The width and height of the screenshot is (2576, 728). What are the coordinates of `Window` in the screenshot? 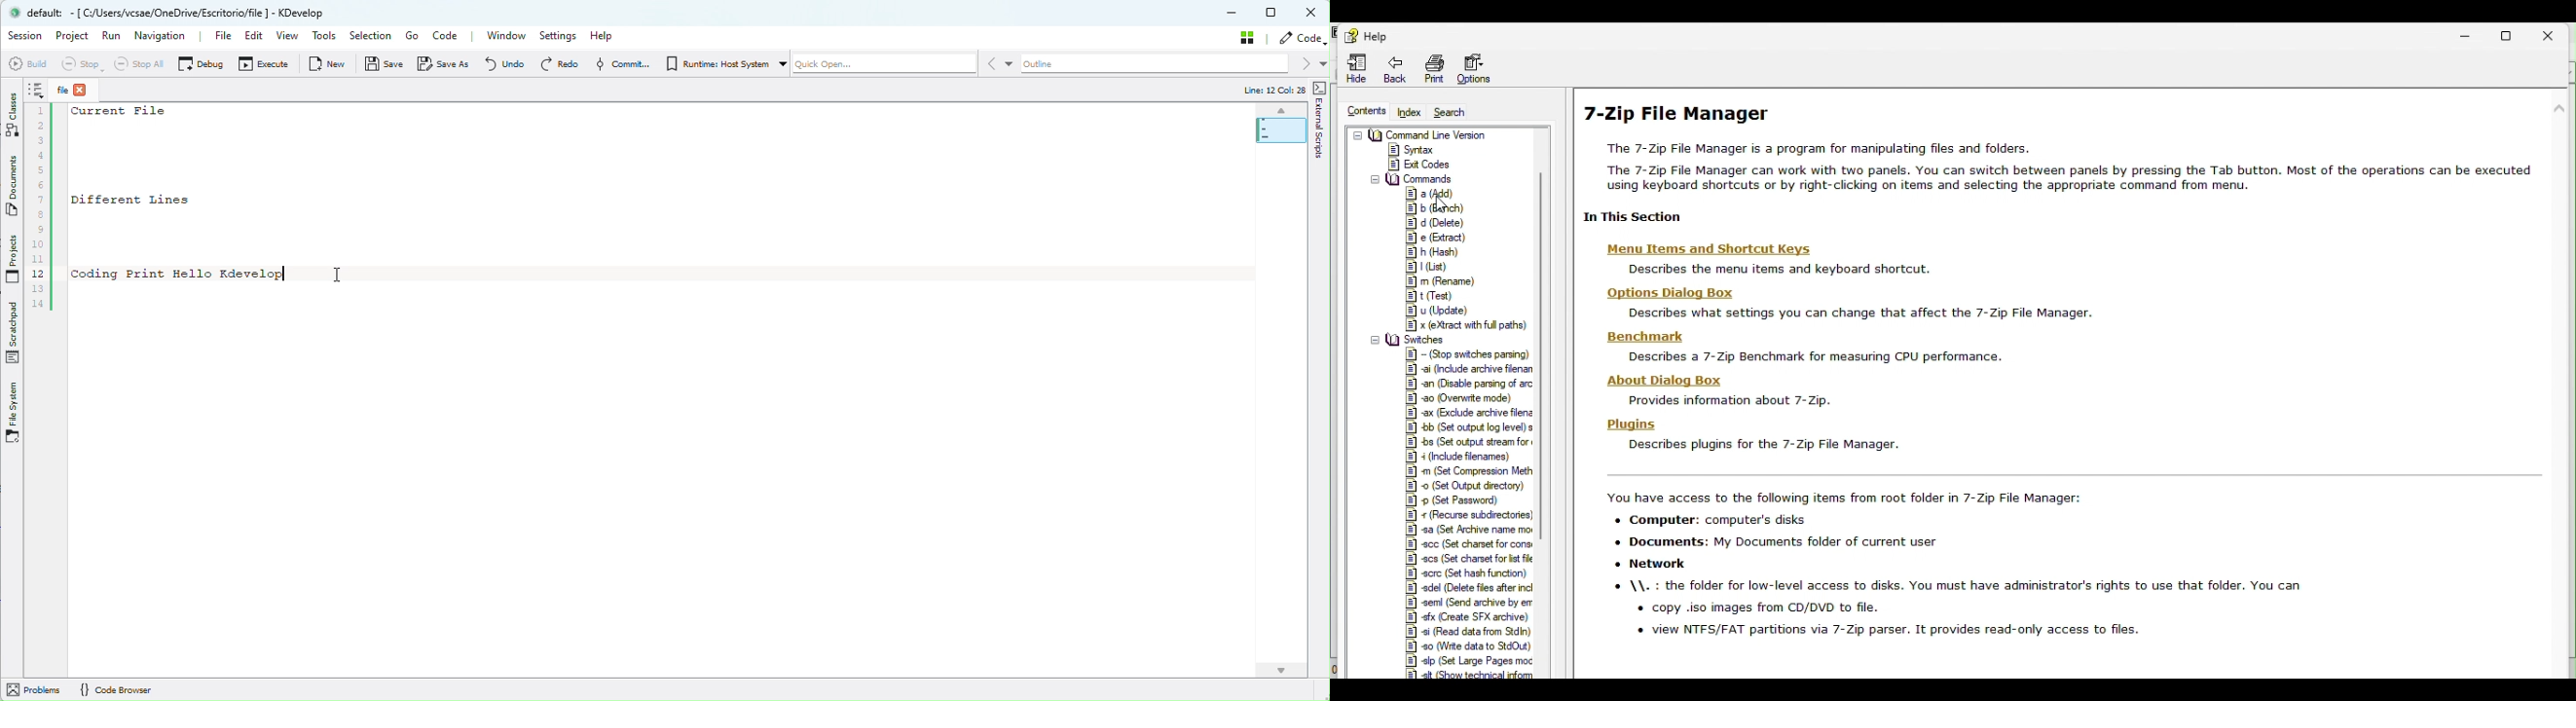 It's located at (508, 39).